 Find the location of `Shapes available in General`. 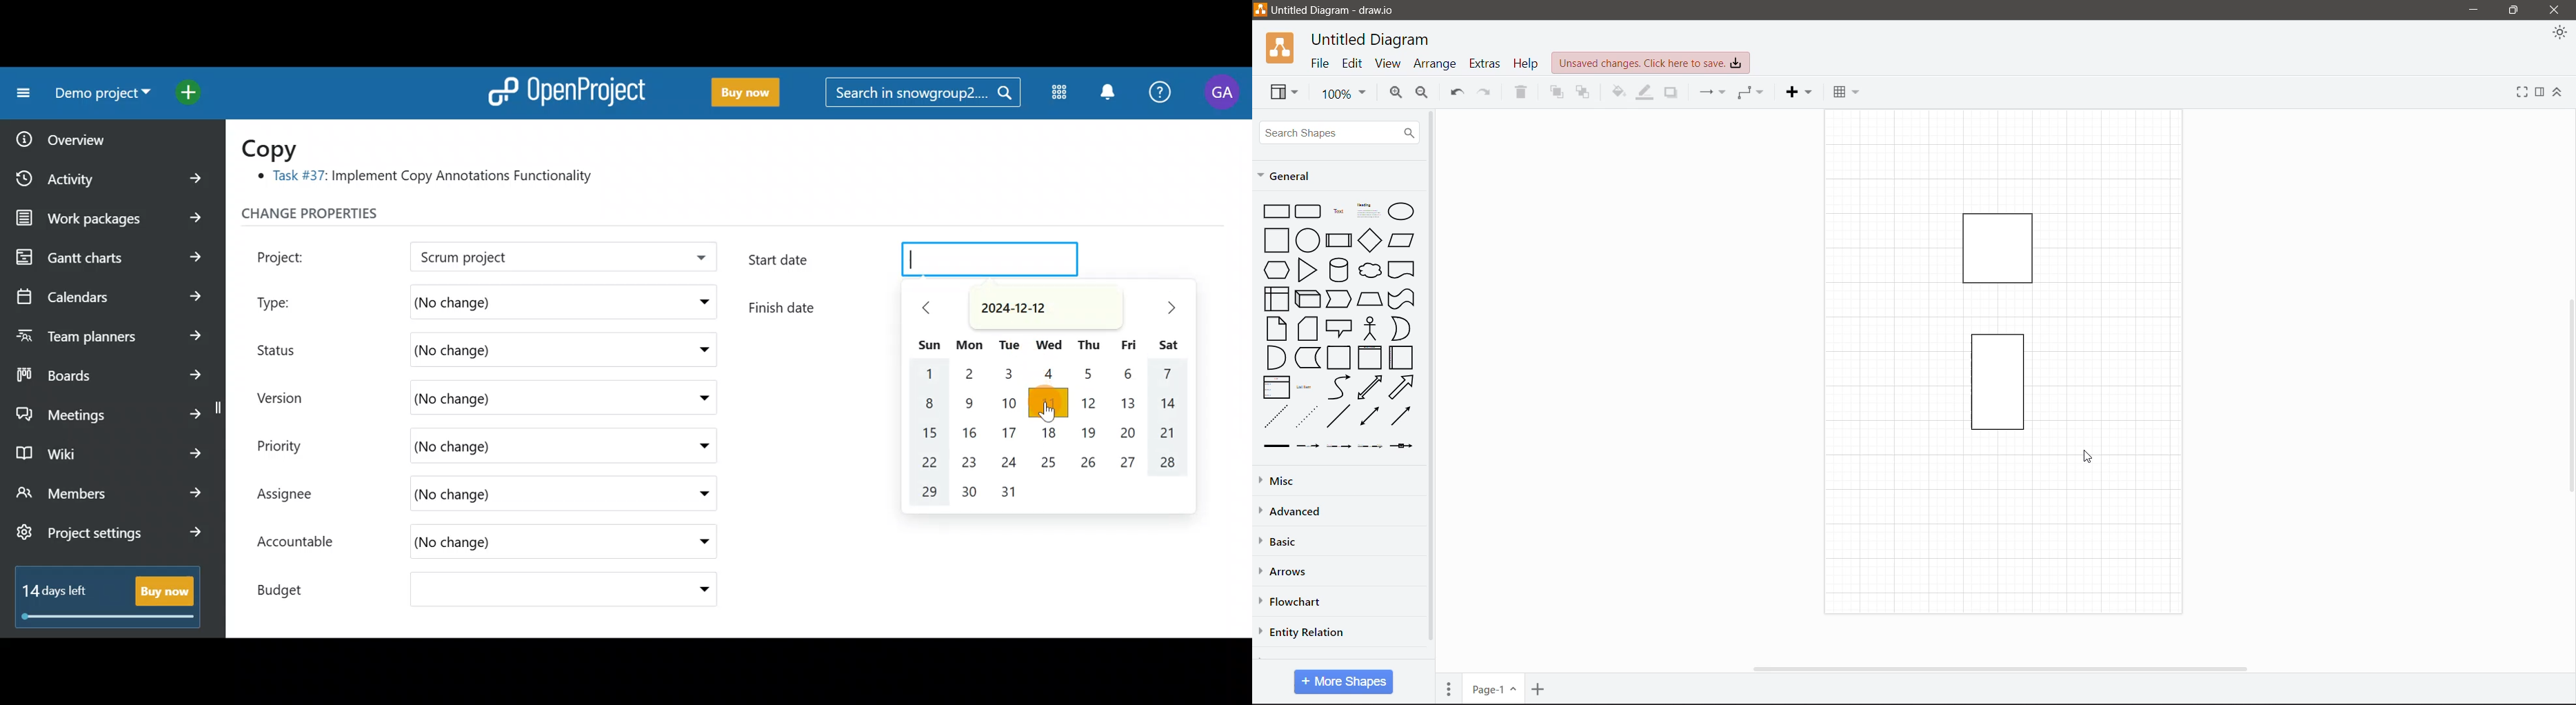

Shapes available in General is located at coordinates (1336, 326).